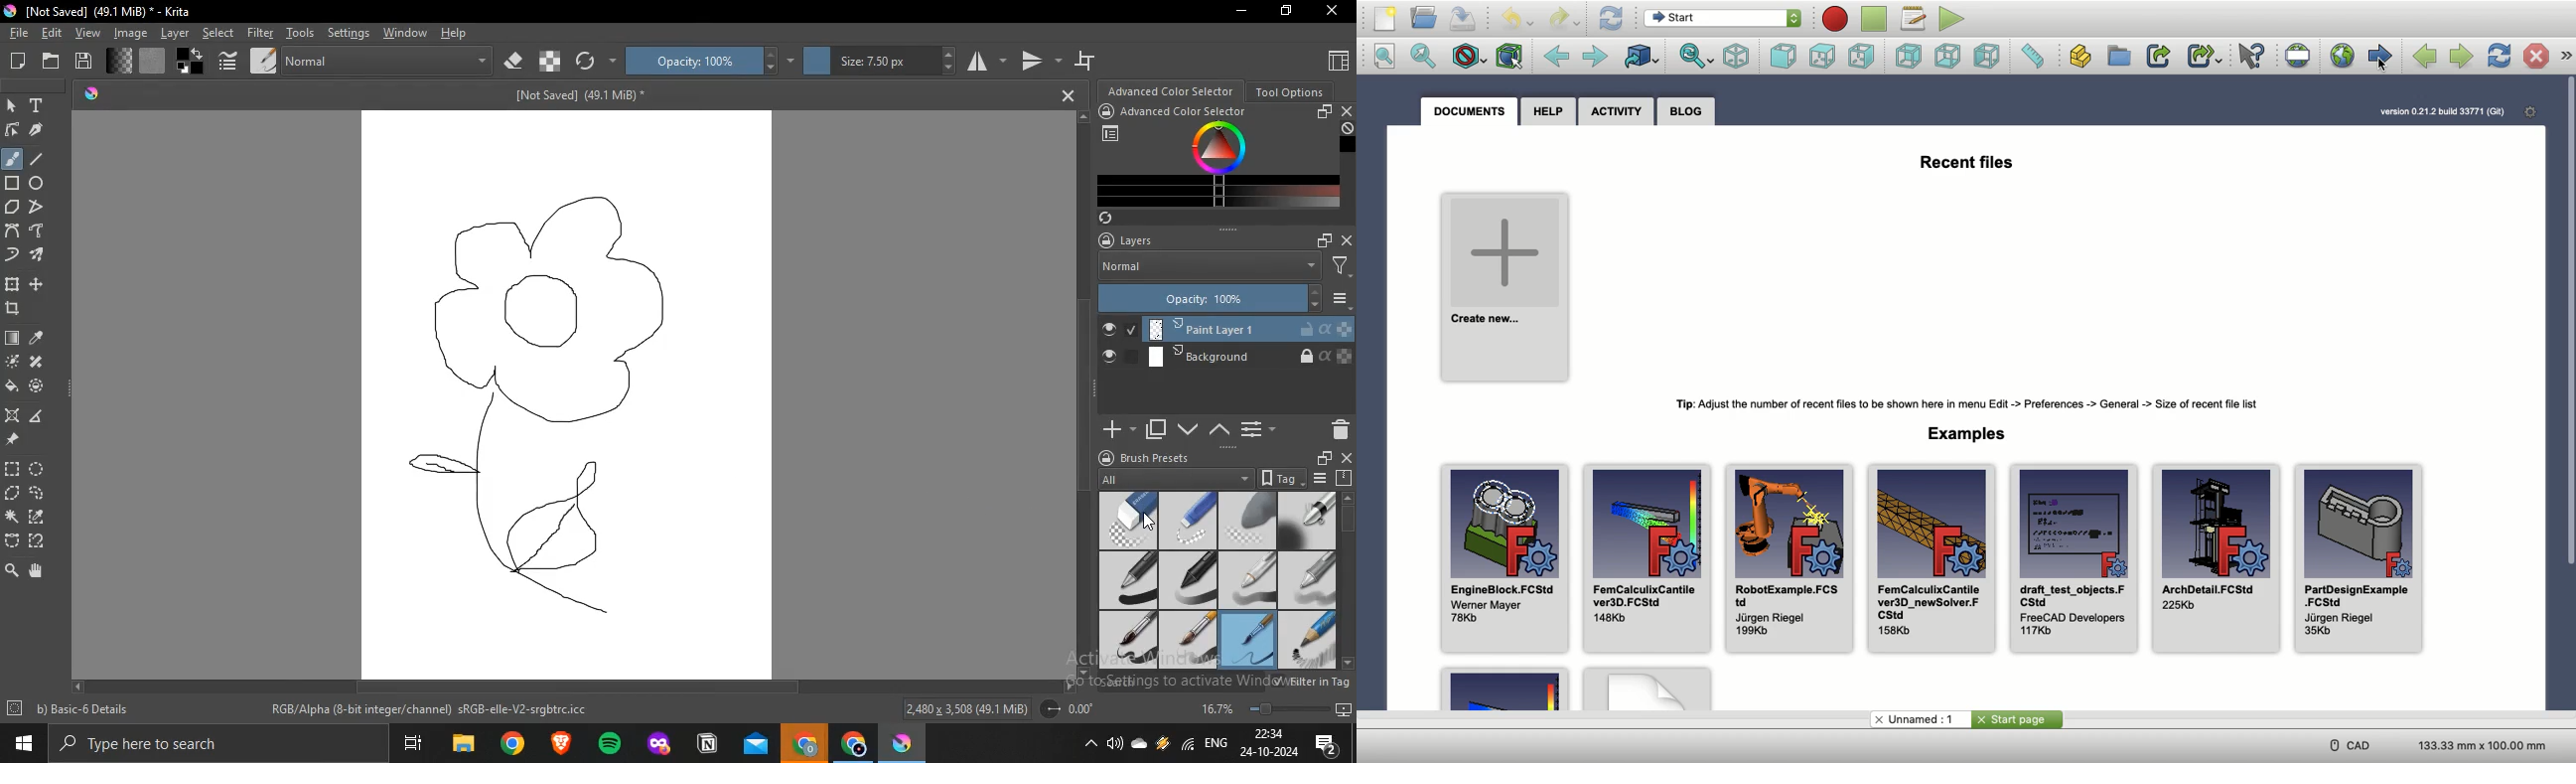 The height and width of the screenshot is (784, 2576). What do you see at coordinates (1952, 19) in the screenshot?
I see `Execute macros` at bounding box center [1952, 19].